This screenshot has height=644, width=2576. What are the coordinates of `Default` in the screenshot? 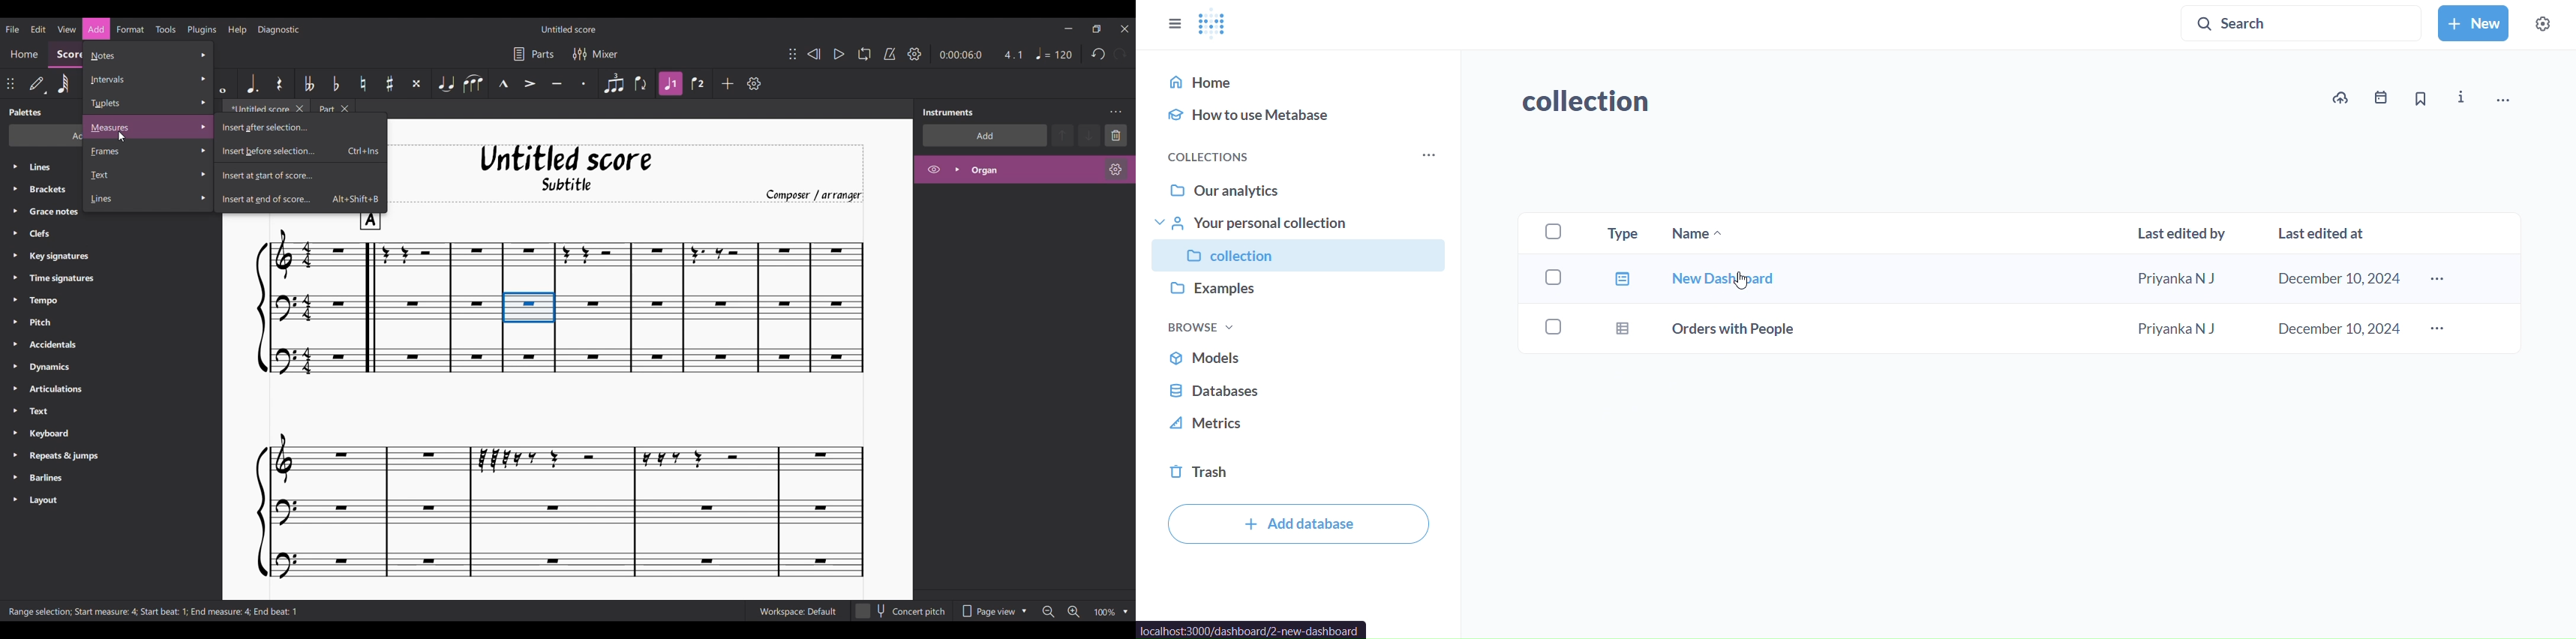 It's located at (37, 83).